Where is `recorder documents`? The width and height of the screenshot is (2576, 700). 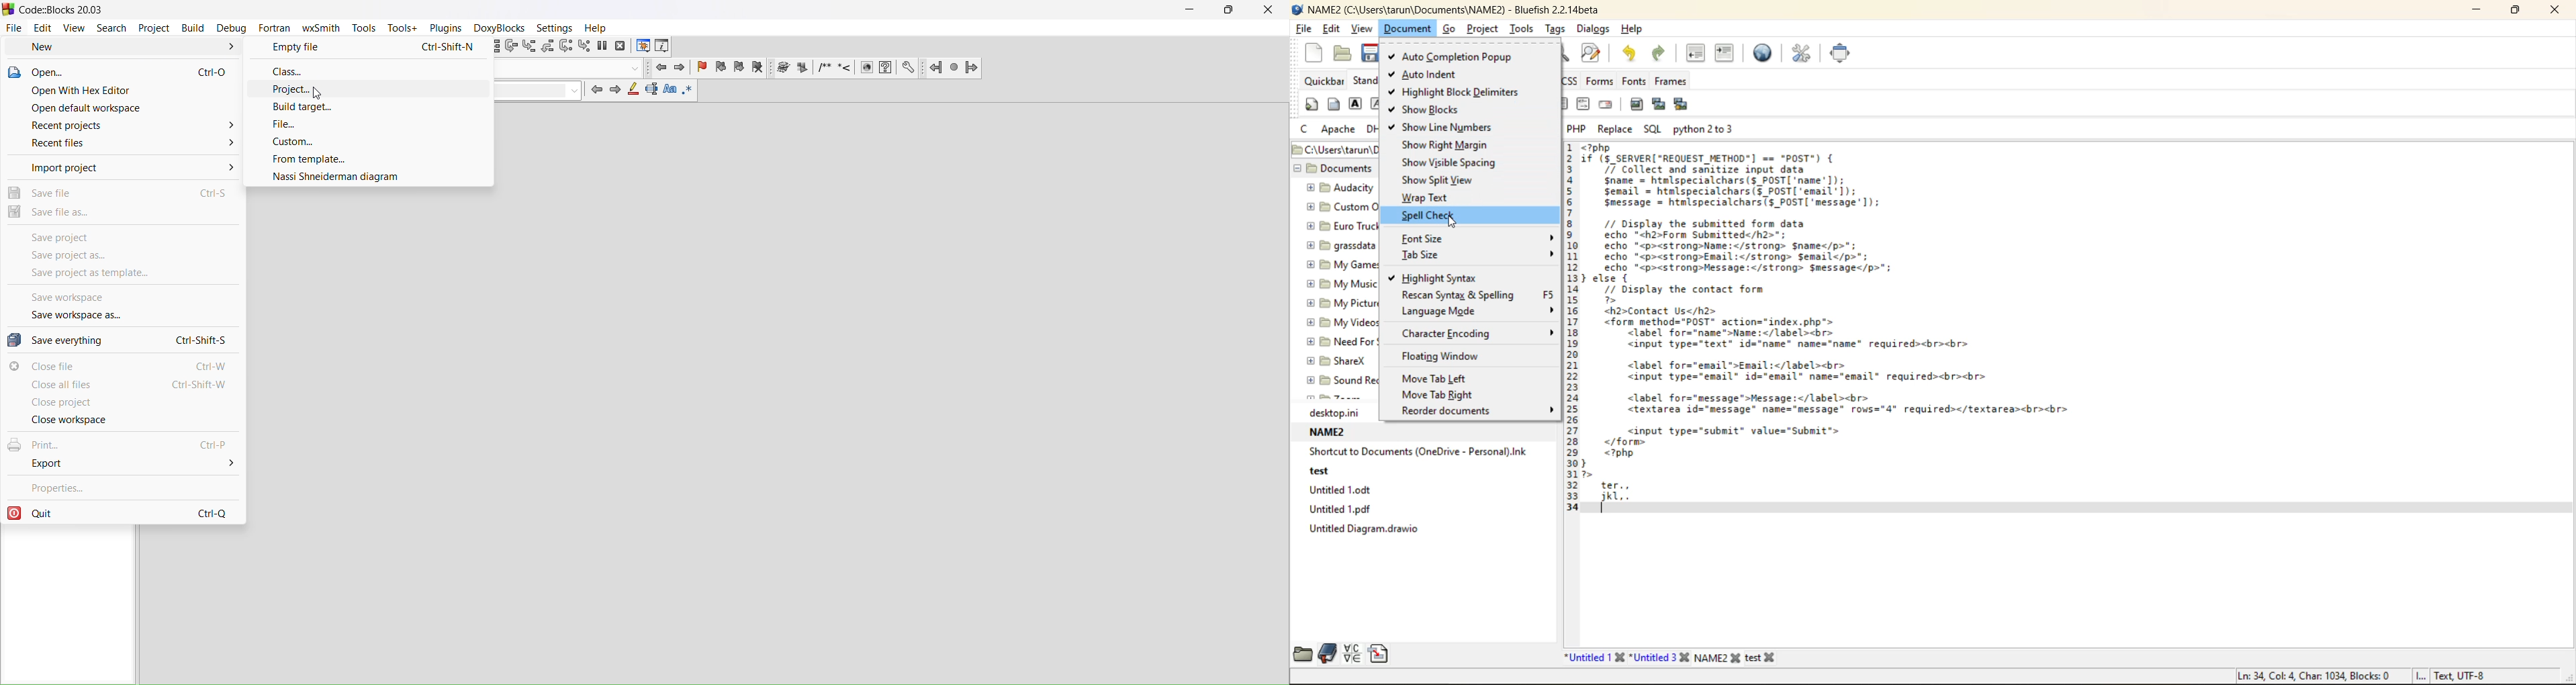 recorder documents is located at coordinates (1477, 415).